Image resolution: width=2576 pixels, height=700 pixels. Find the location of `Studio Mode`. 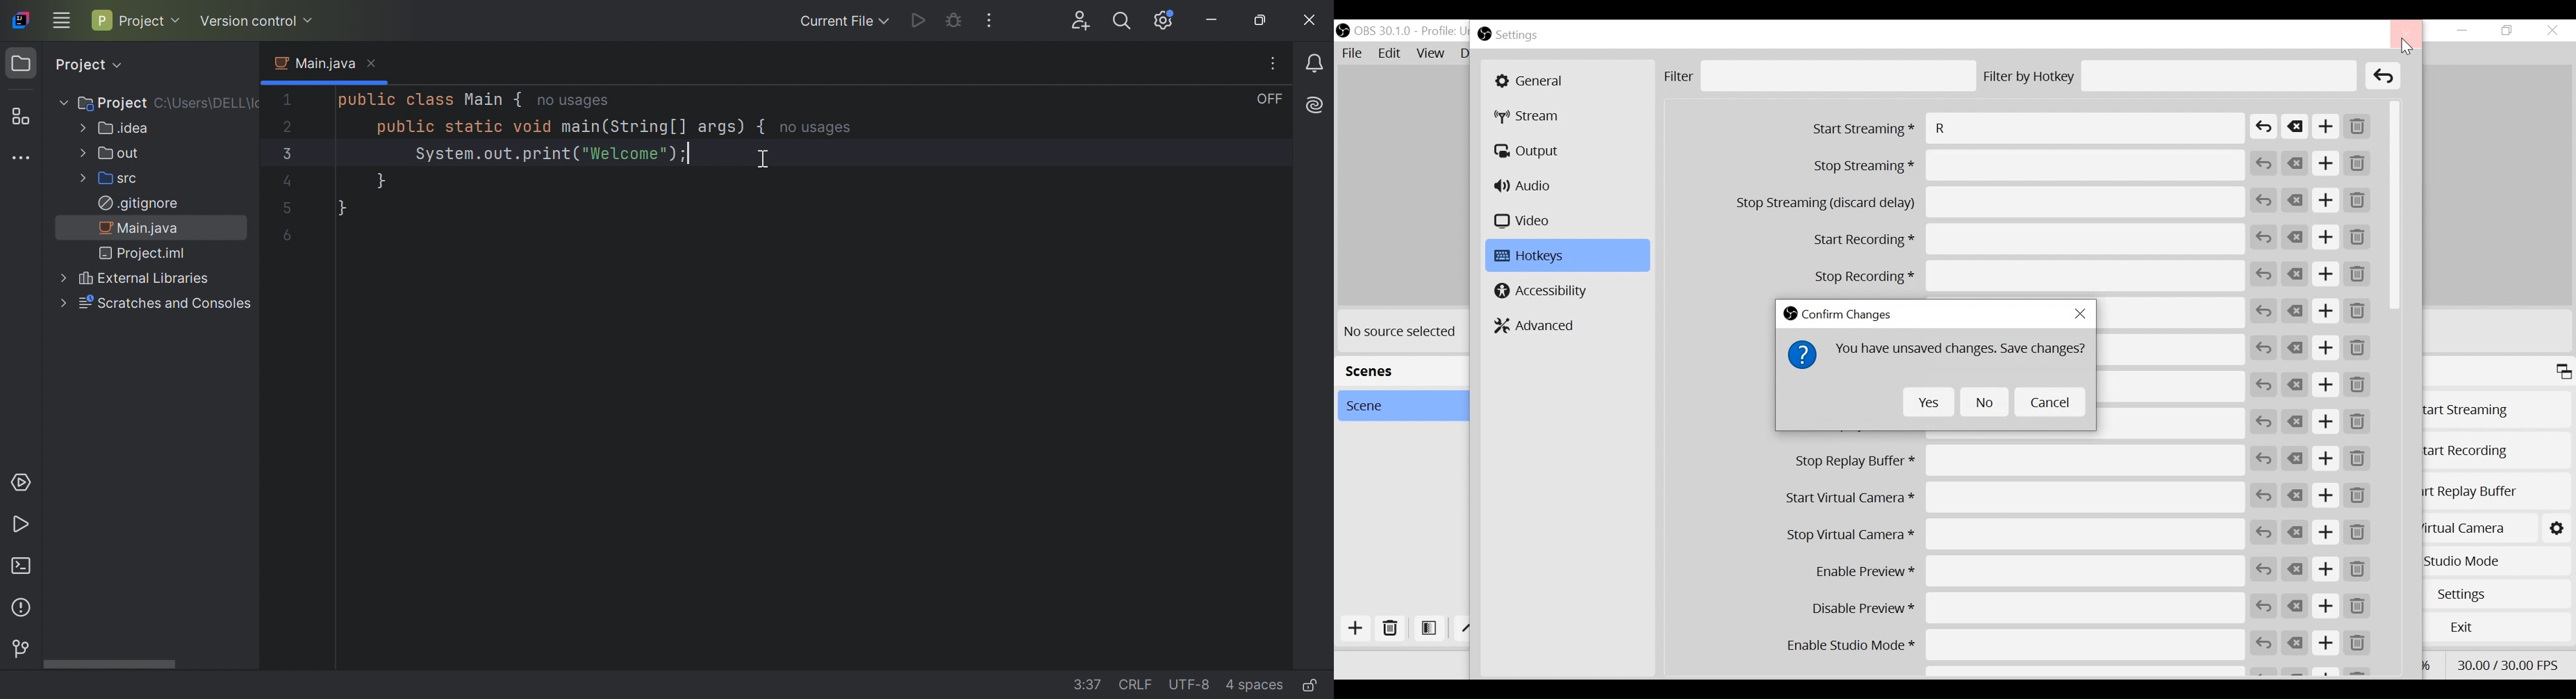

Studio Mode is located at coordinates (2493, 562).